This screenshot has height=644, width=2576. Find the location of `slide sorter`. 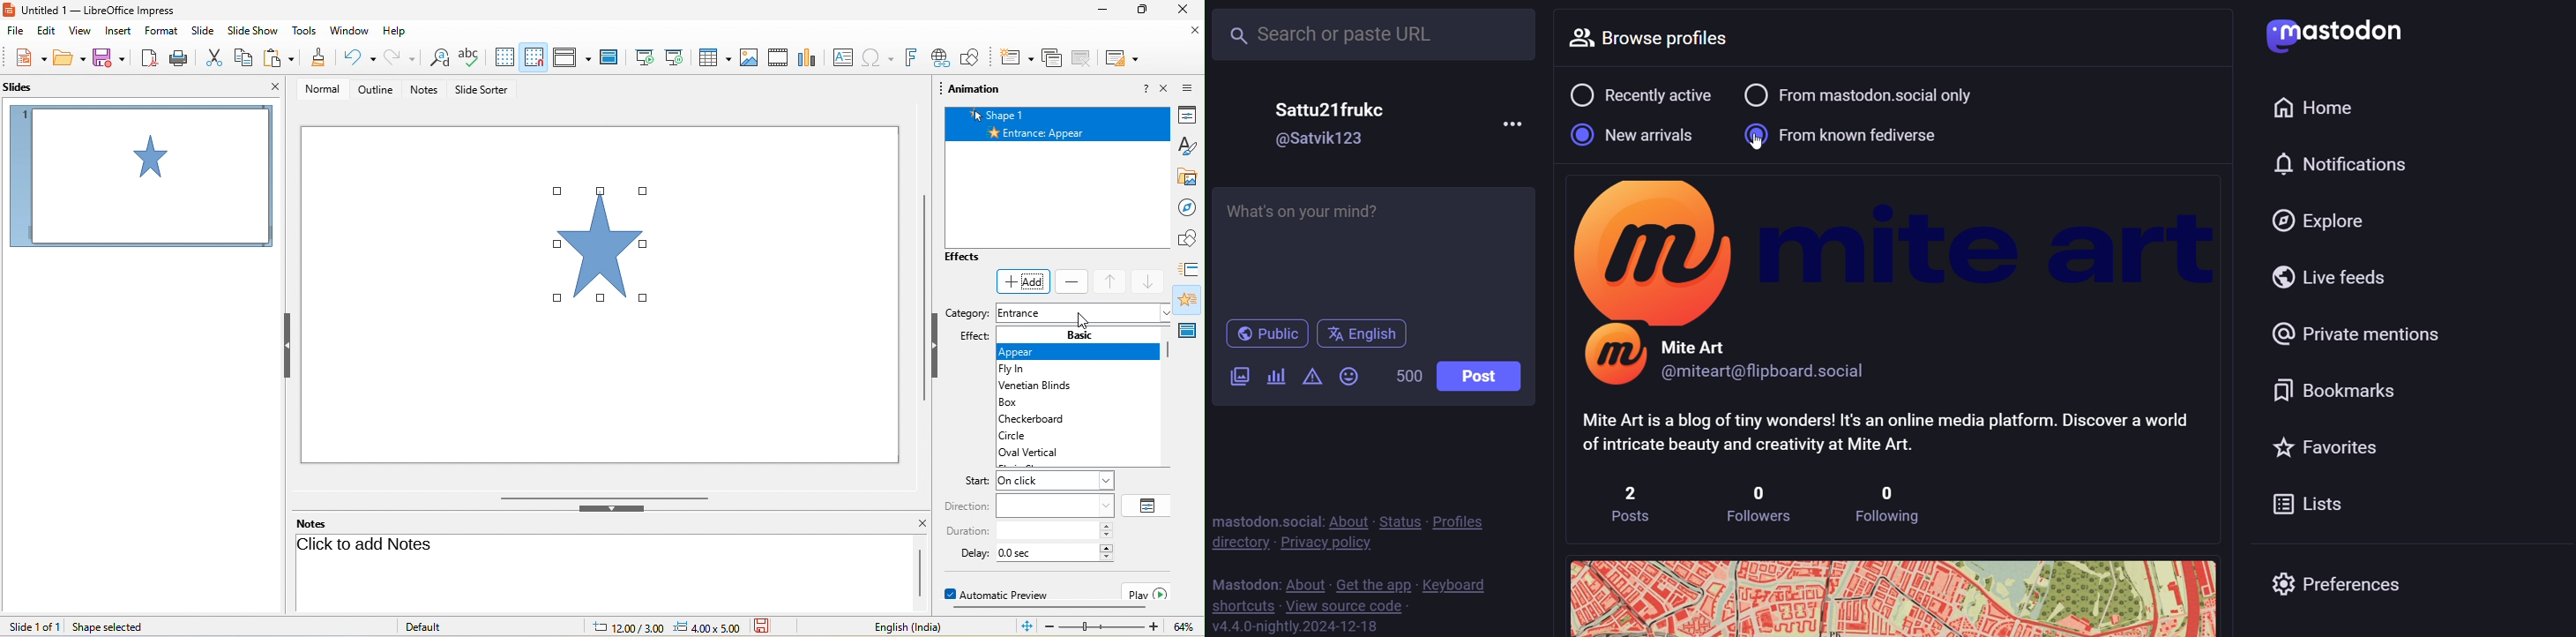

slide sorter is located at coordinates (489, 91).